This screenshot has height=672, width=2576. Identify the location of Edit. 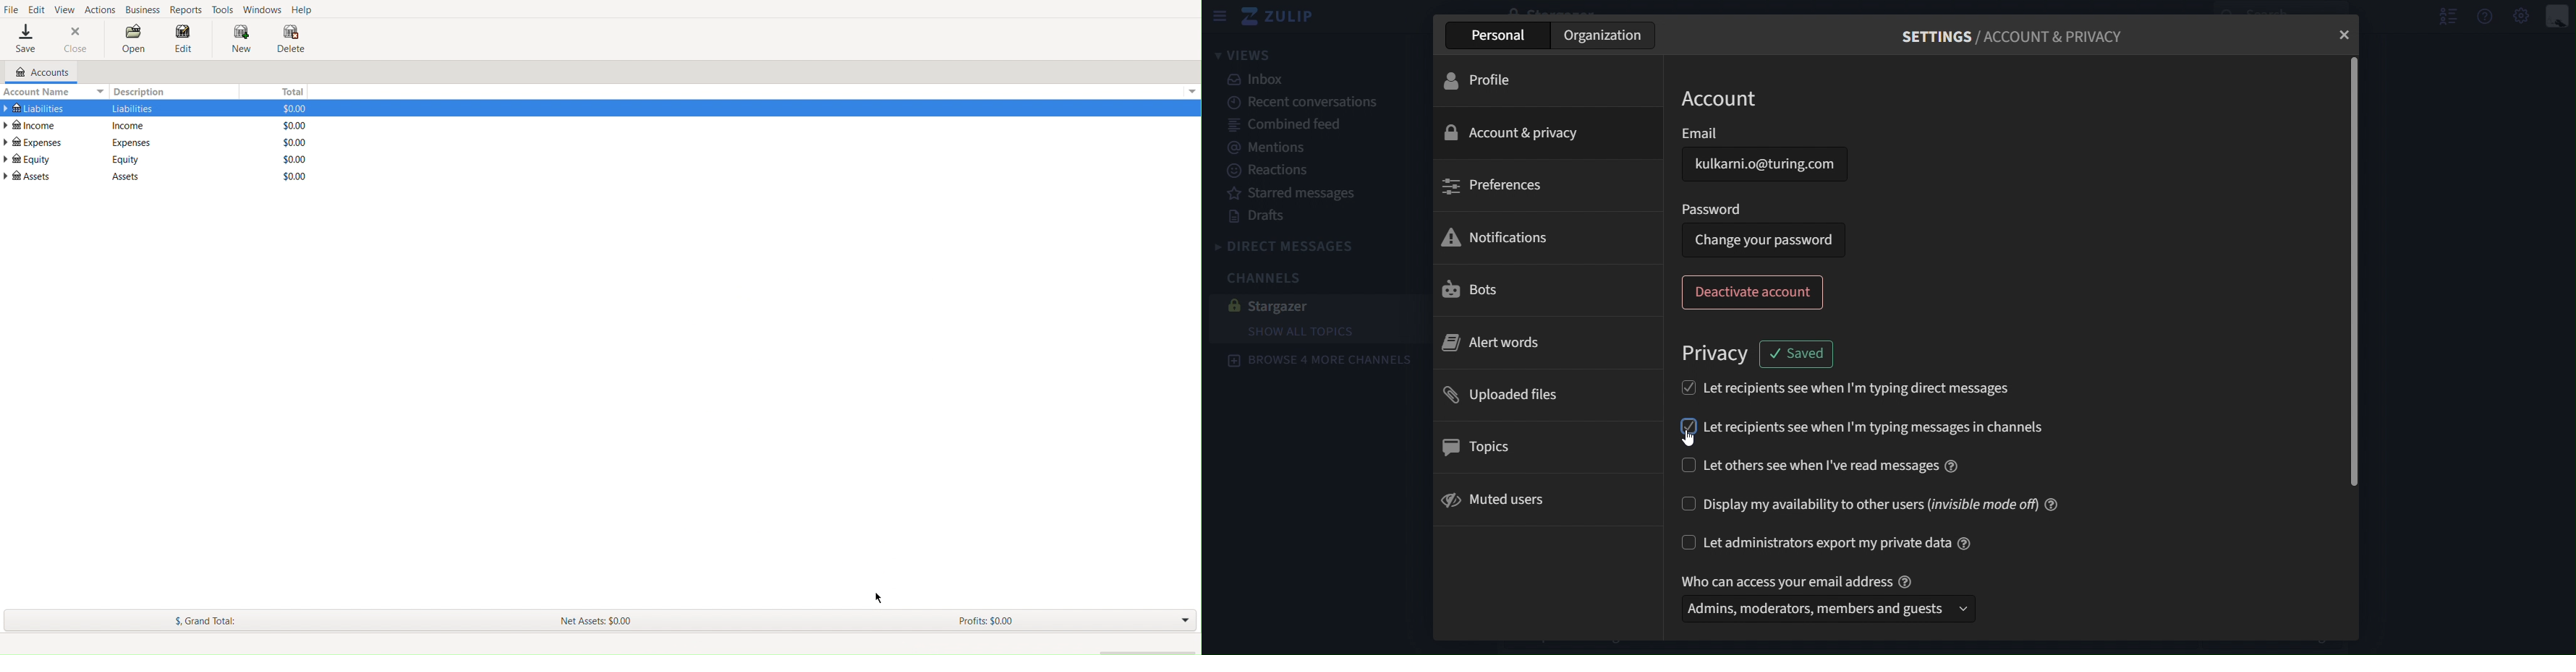
(184, 42).